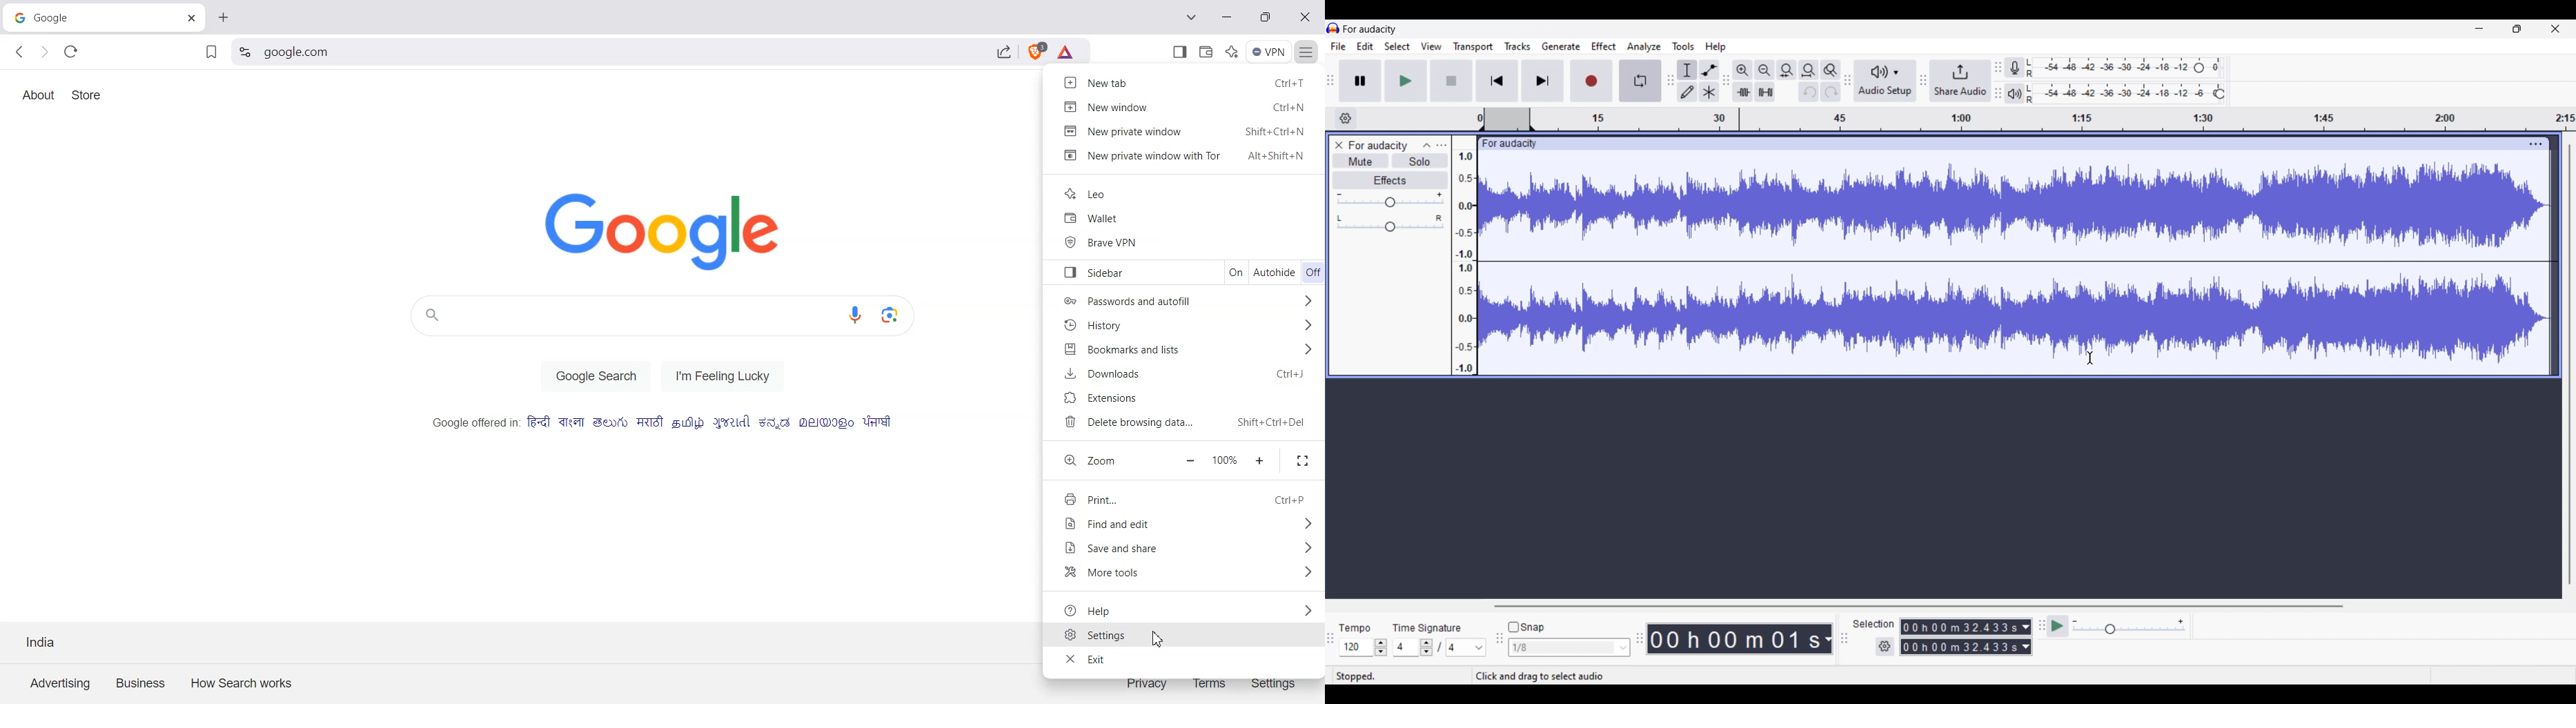  Describe the element at coordinates (1105, 461) in the screenshot. I see `Zoom` at that location.